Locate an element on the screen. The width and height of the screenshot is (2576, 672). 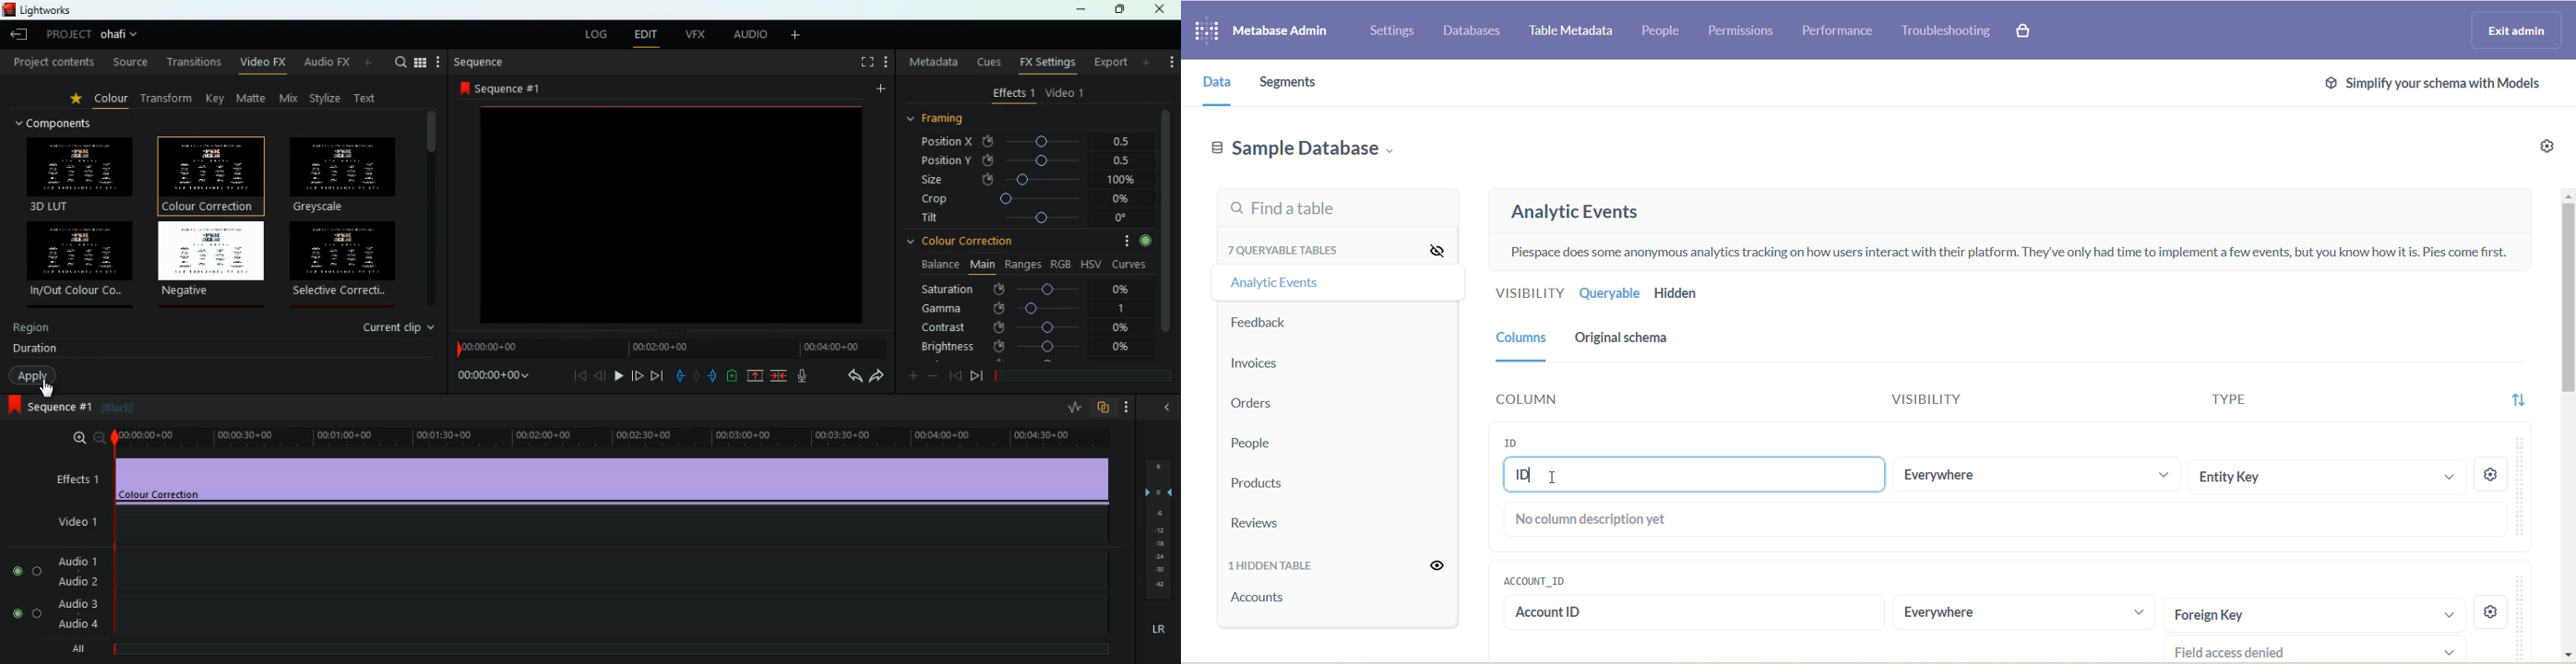
backward is located at coordinates (850, 376).